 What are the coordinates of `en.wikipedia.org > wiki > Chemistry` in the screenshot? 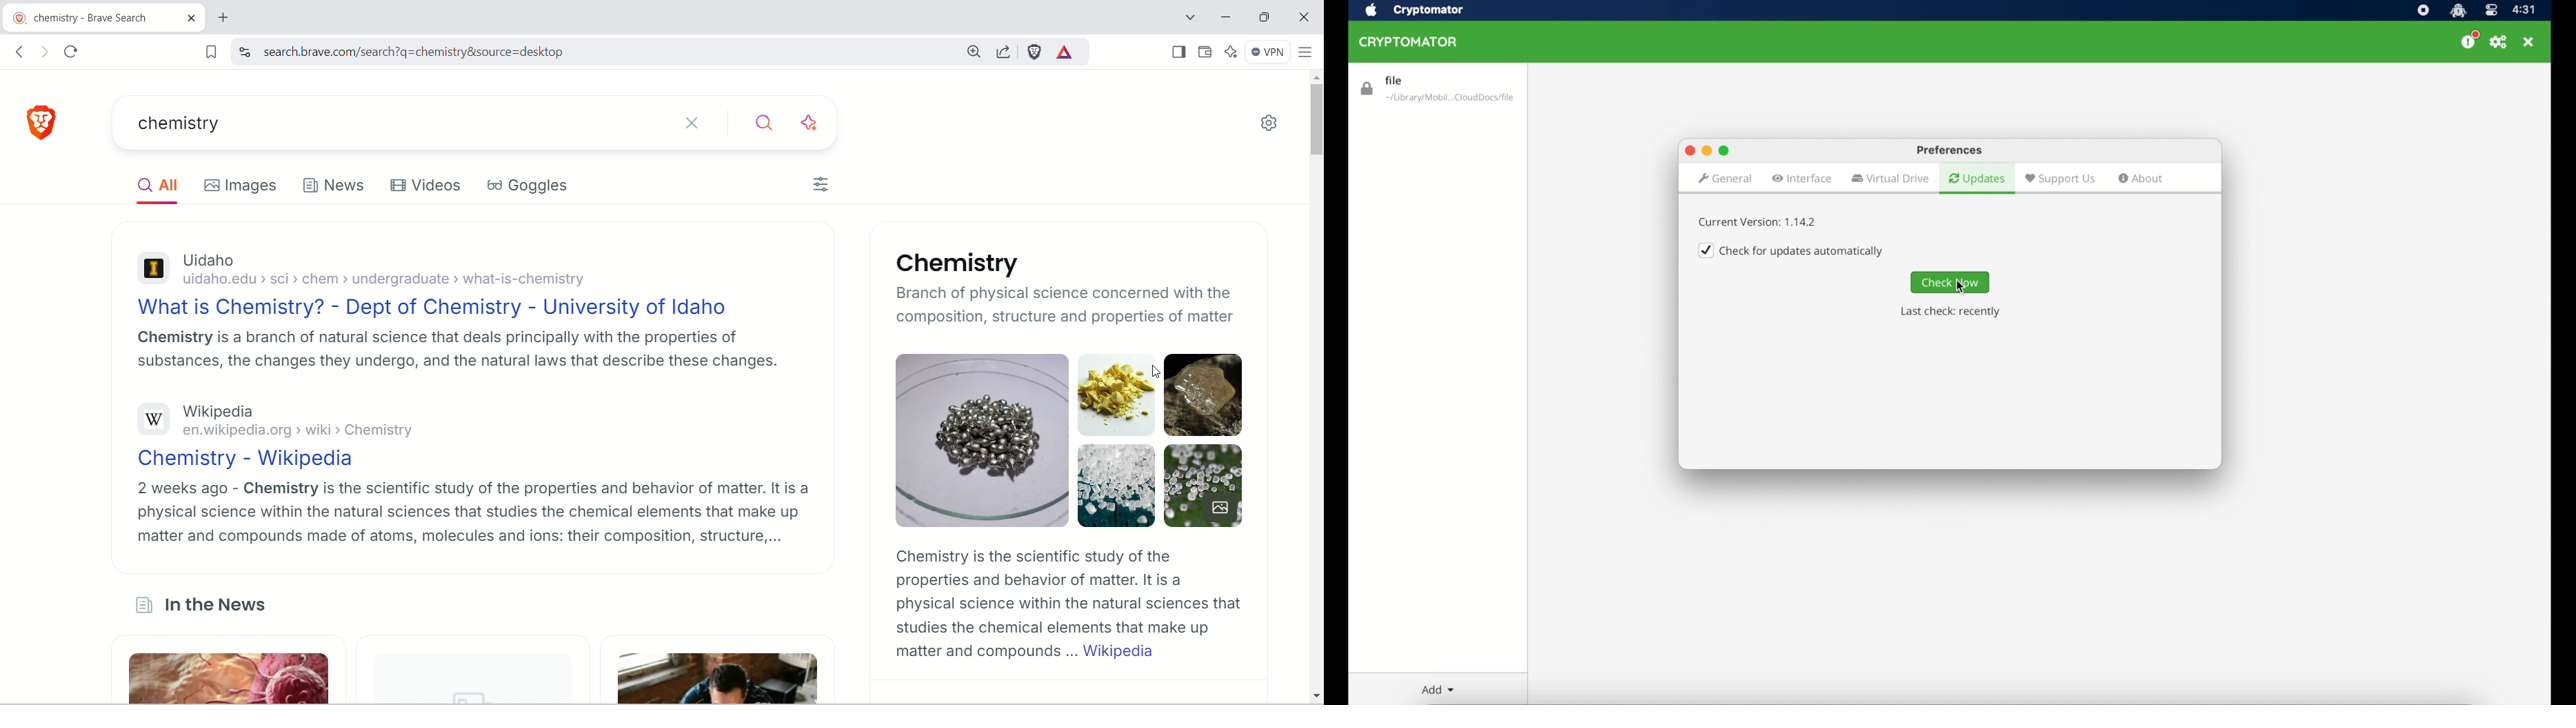 It's located at (299, 432).